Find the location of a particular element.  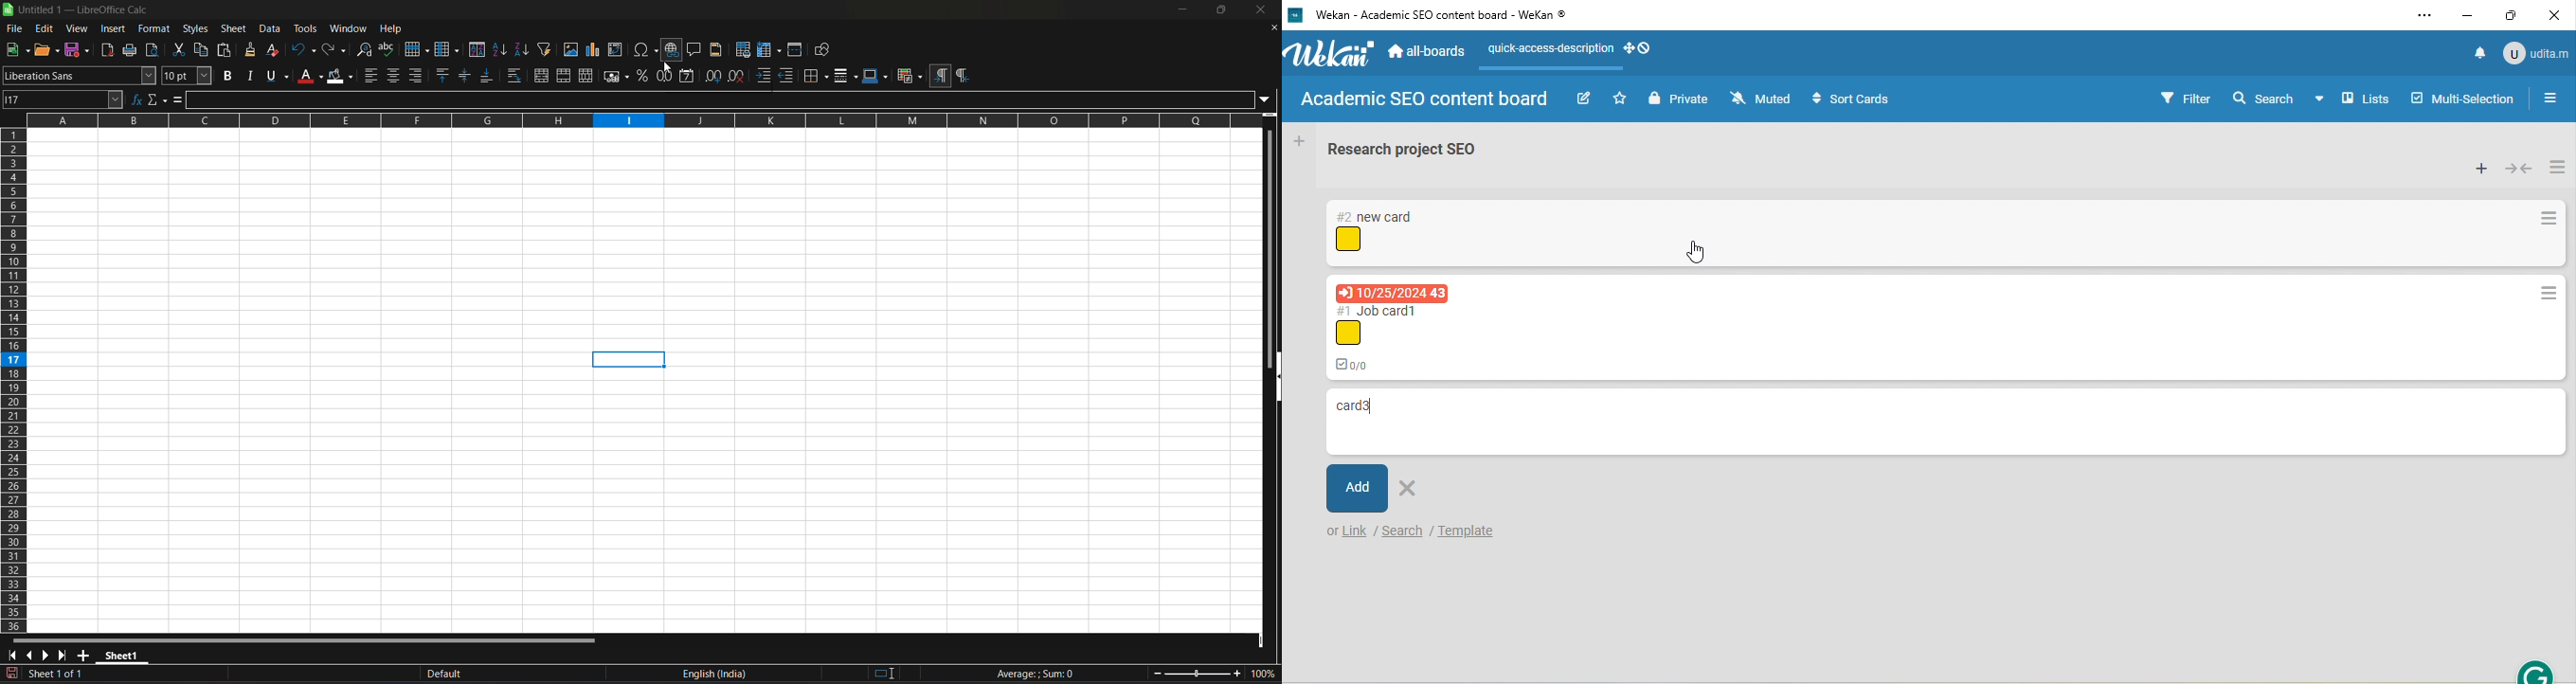

standard selection is located at coordinates (886, 674).